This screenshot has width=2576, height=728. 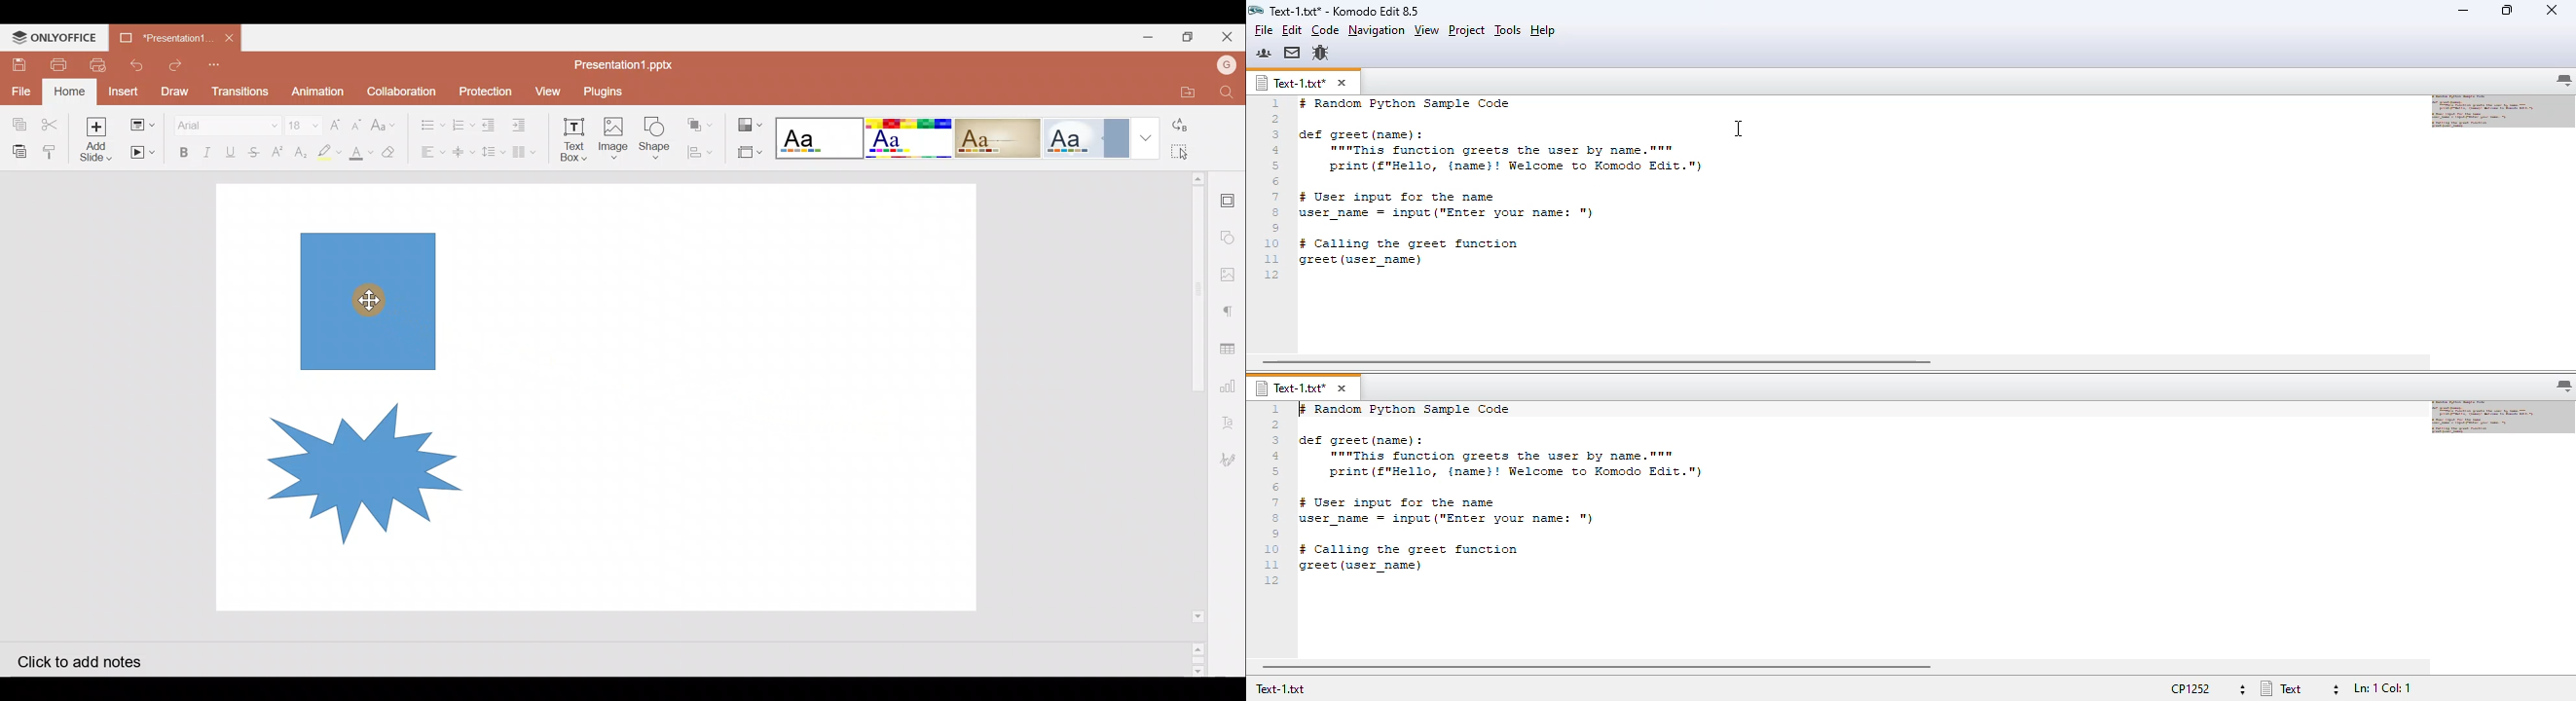 What do you see at coordinates (493, 153) in the screenshot?
I see `Line spacing` at bounding box center [493, 153].